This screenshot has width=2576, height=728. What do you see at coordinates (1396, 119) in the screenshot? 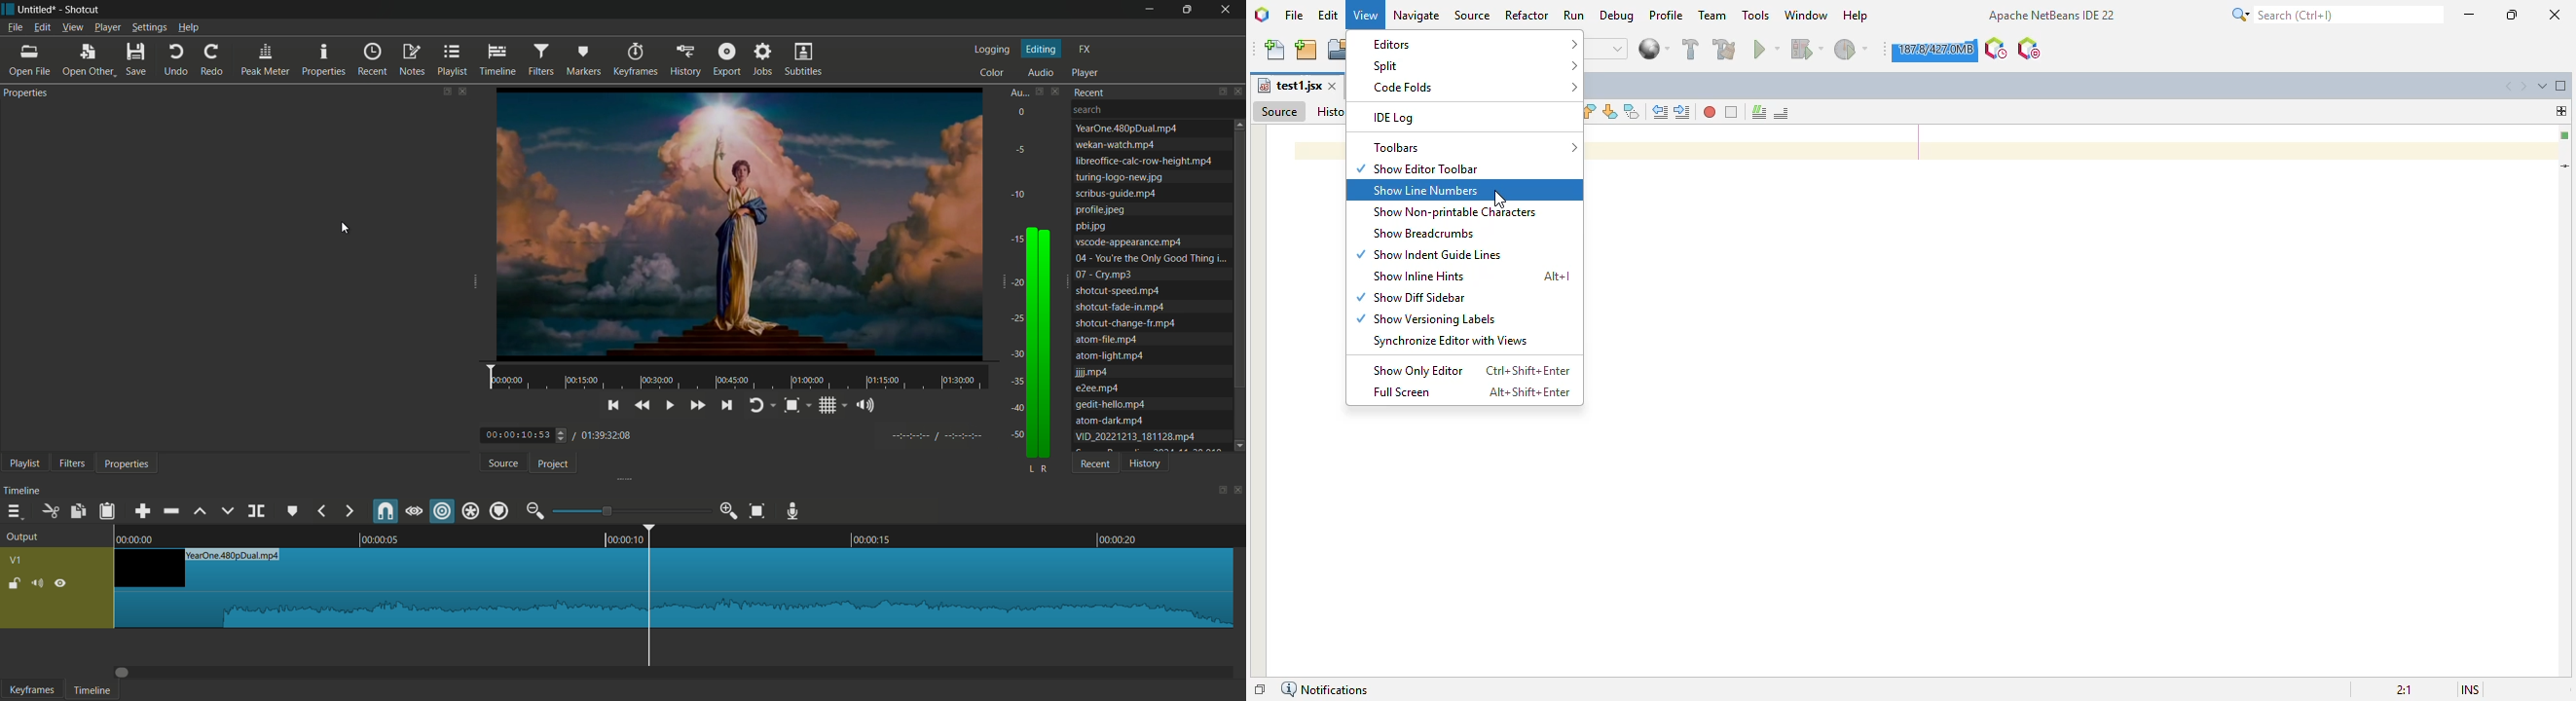
I see `IDE log` at bounding box center [1396, 119].